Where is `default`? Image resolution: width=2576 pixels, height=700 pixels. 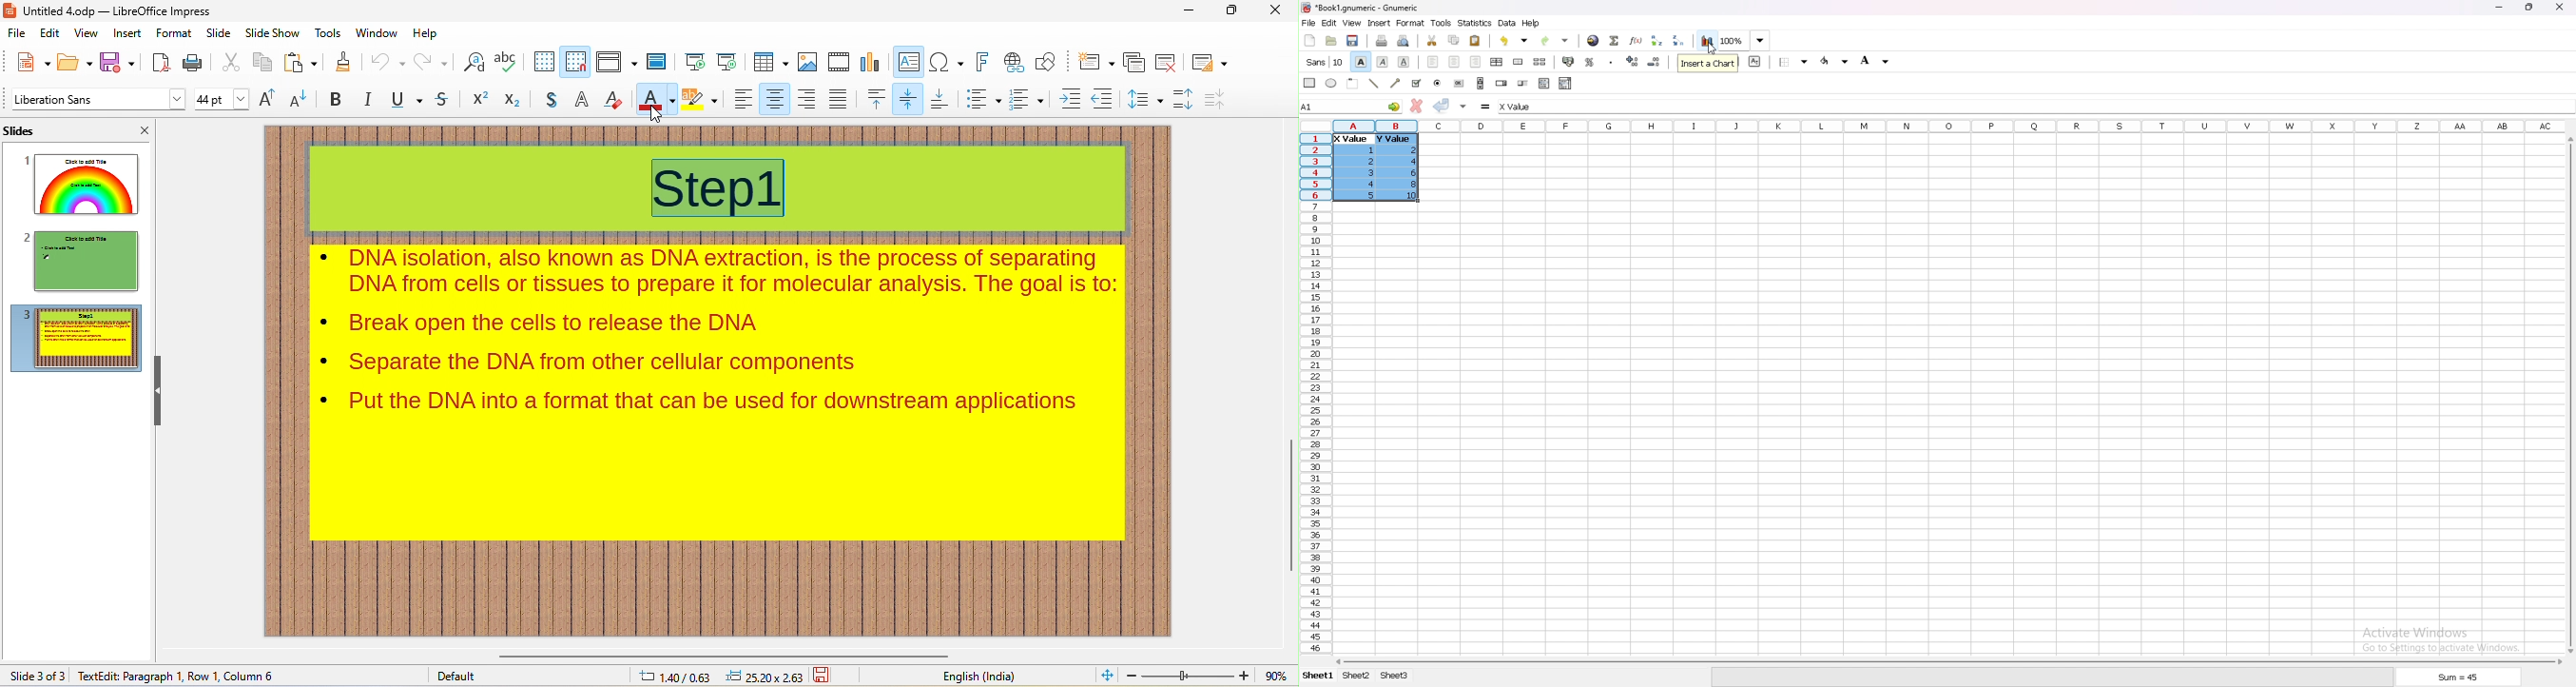 default is located at coordinates (455, 675).